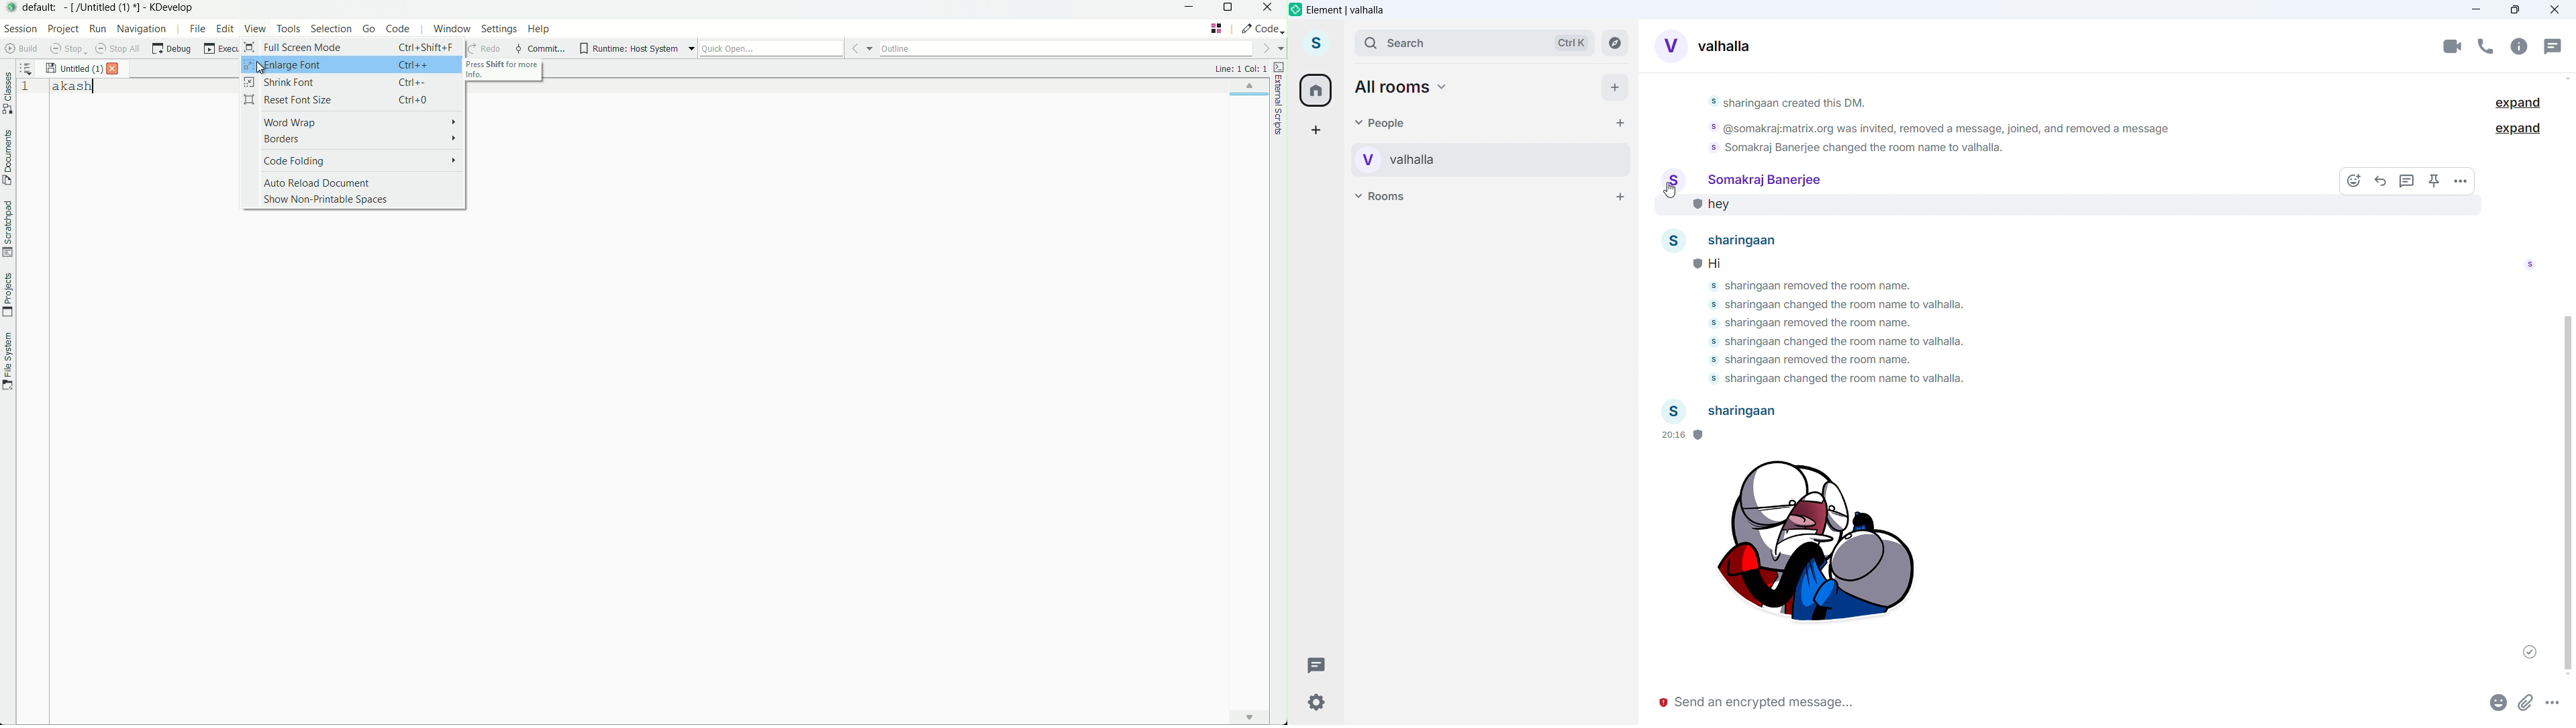 The image size is (2576, 728). I want to click on Hi, so click(1731, 262).